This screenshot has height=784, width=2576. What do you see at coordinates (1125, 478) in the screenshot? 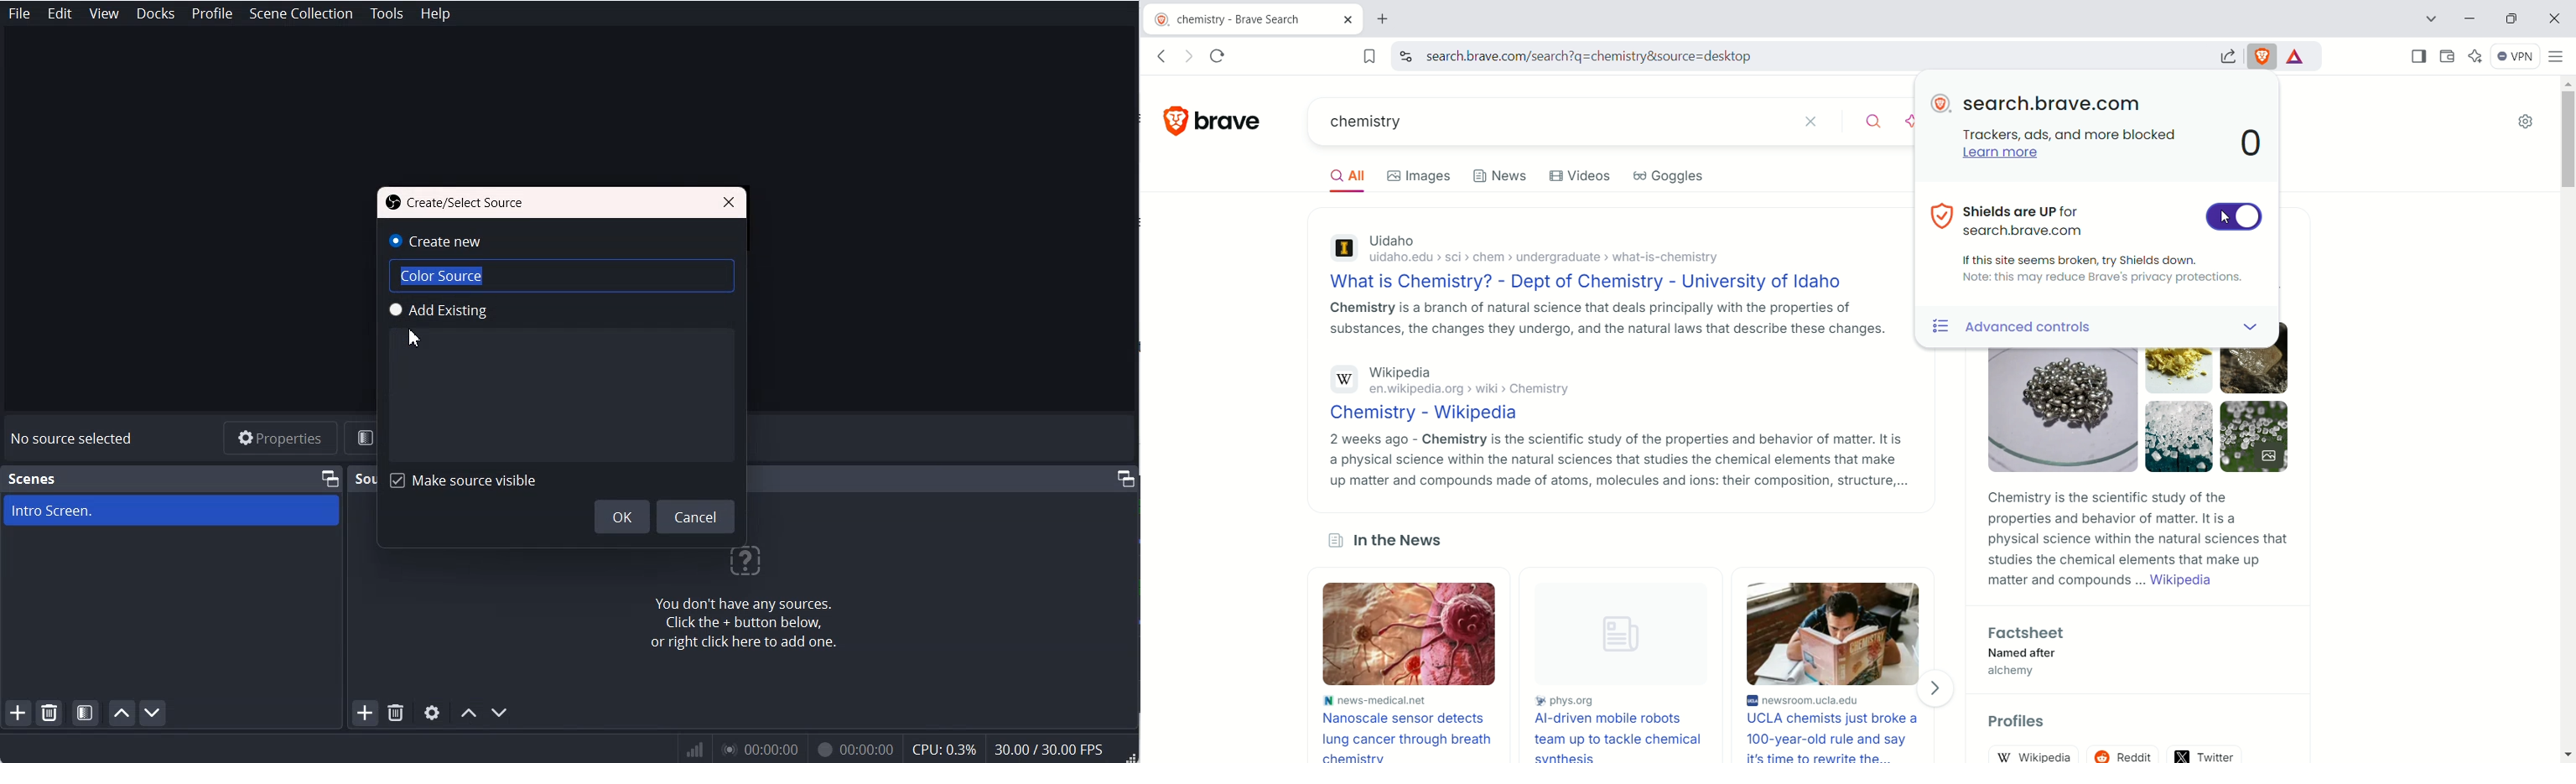
I see `Maximize` at bounding box center [1125, 478].